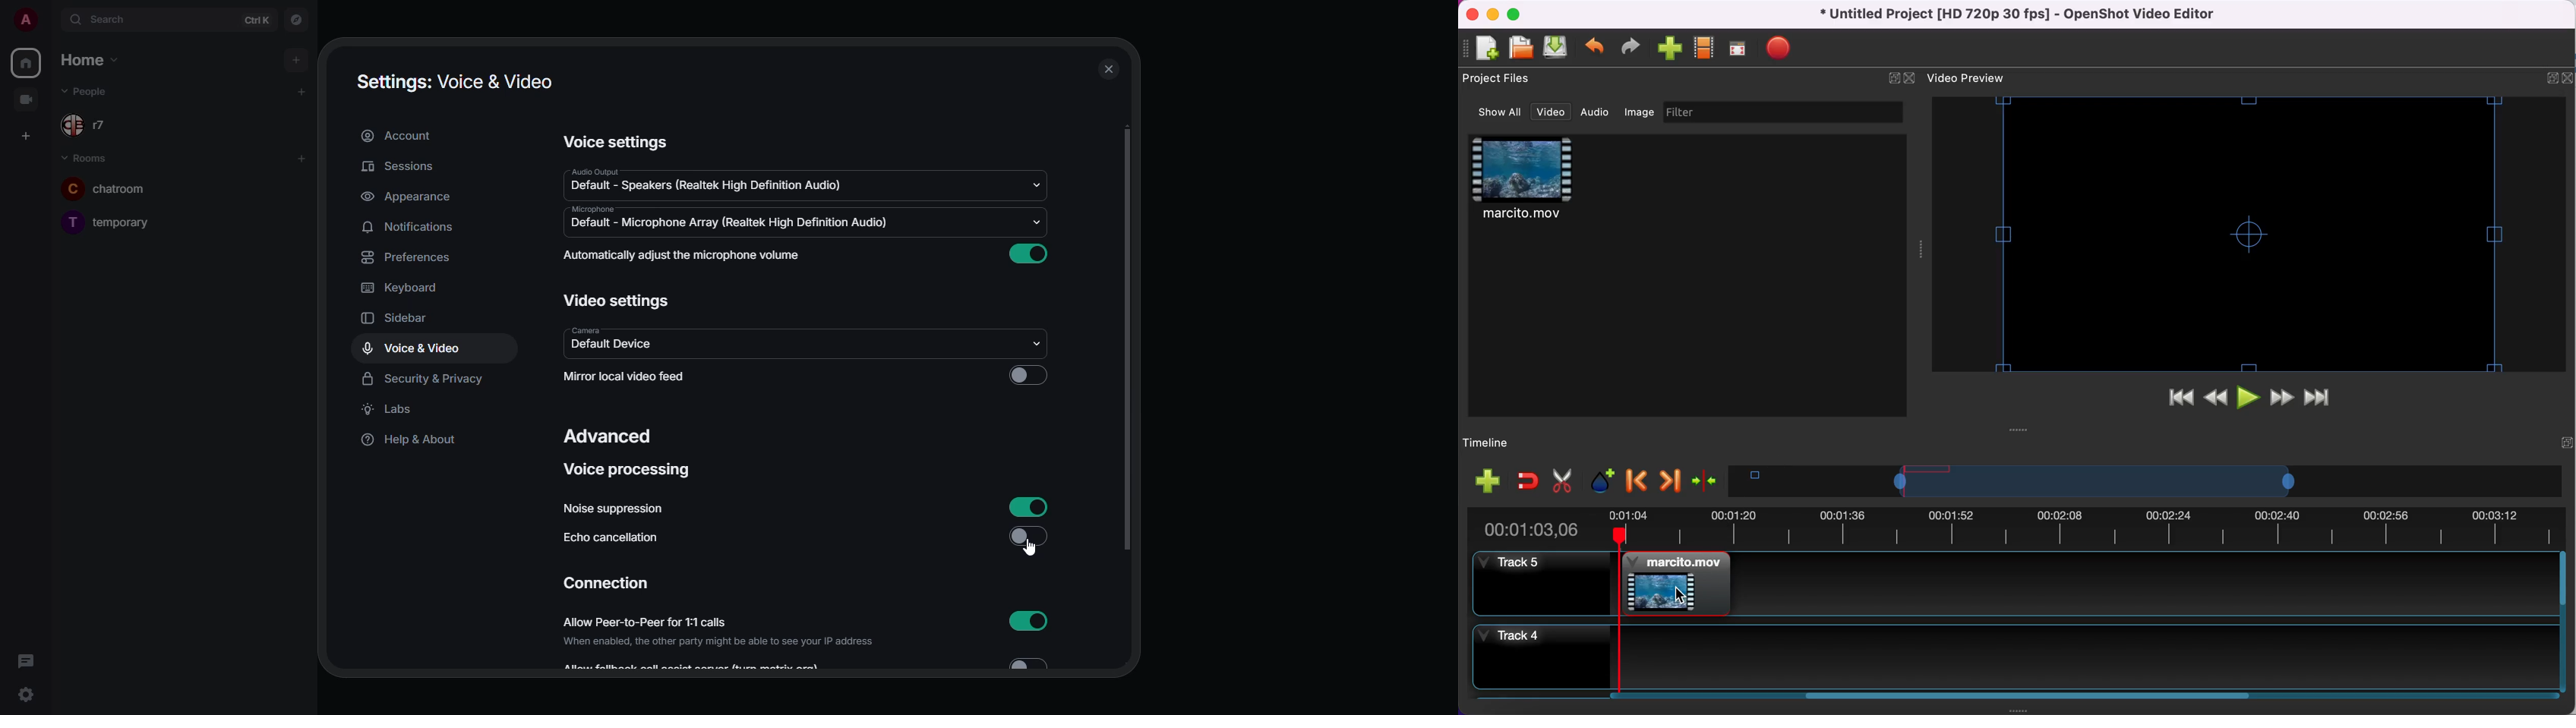  I want to click on Horizontal slide bar, so click(2028, 696).